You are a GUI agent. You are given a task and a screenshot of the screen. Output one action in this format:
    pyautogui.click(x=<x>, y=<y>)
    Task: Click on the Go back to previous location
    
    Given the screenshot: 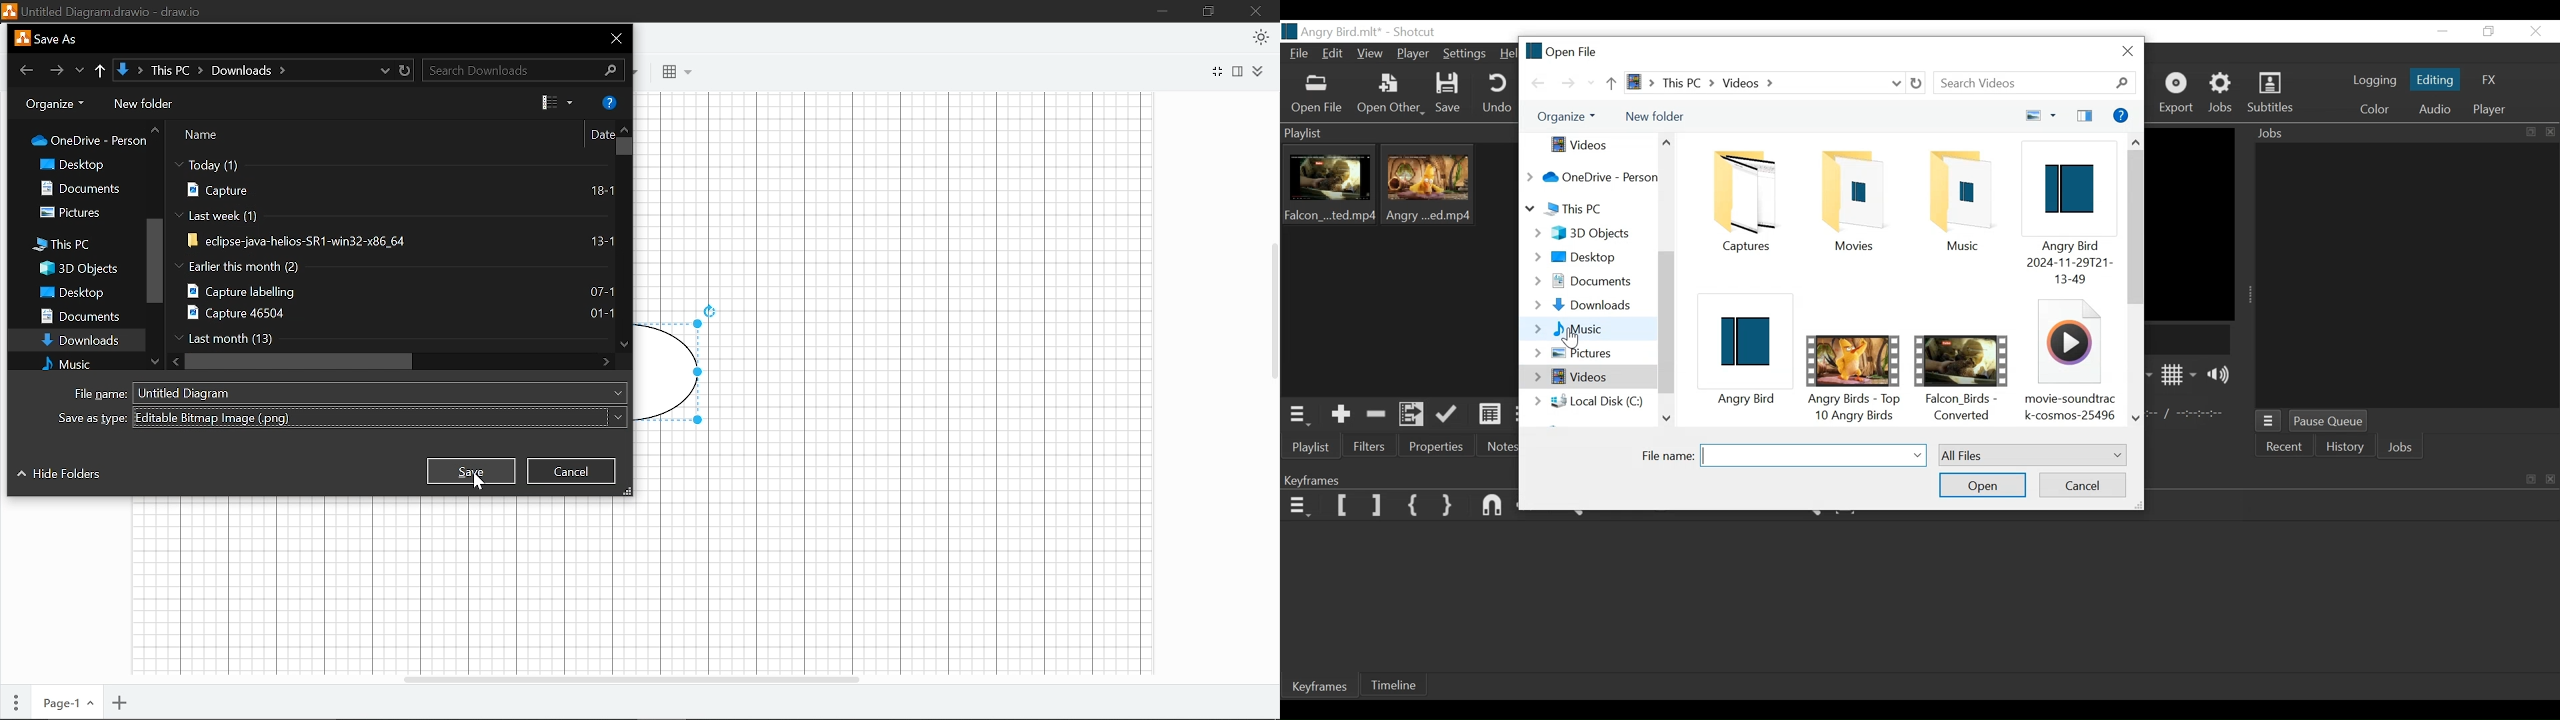 What is the action you would take?
    pyautogui.click(x=28, y=71)
    